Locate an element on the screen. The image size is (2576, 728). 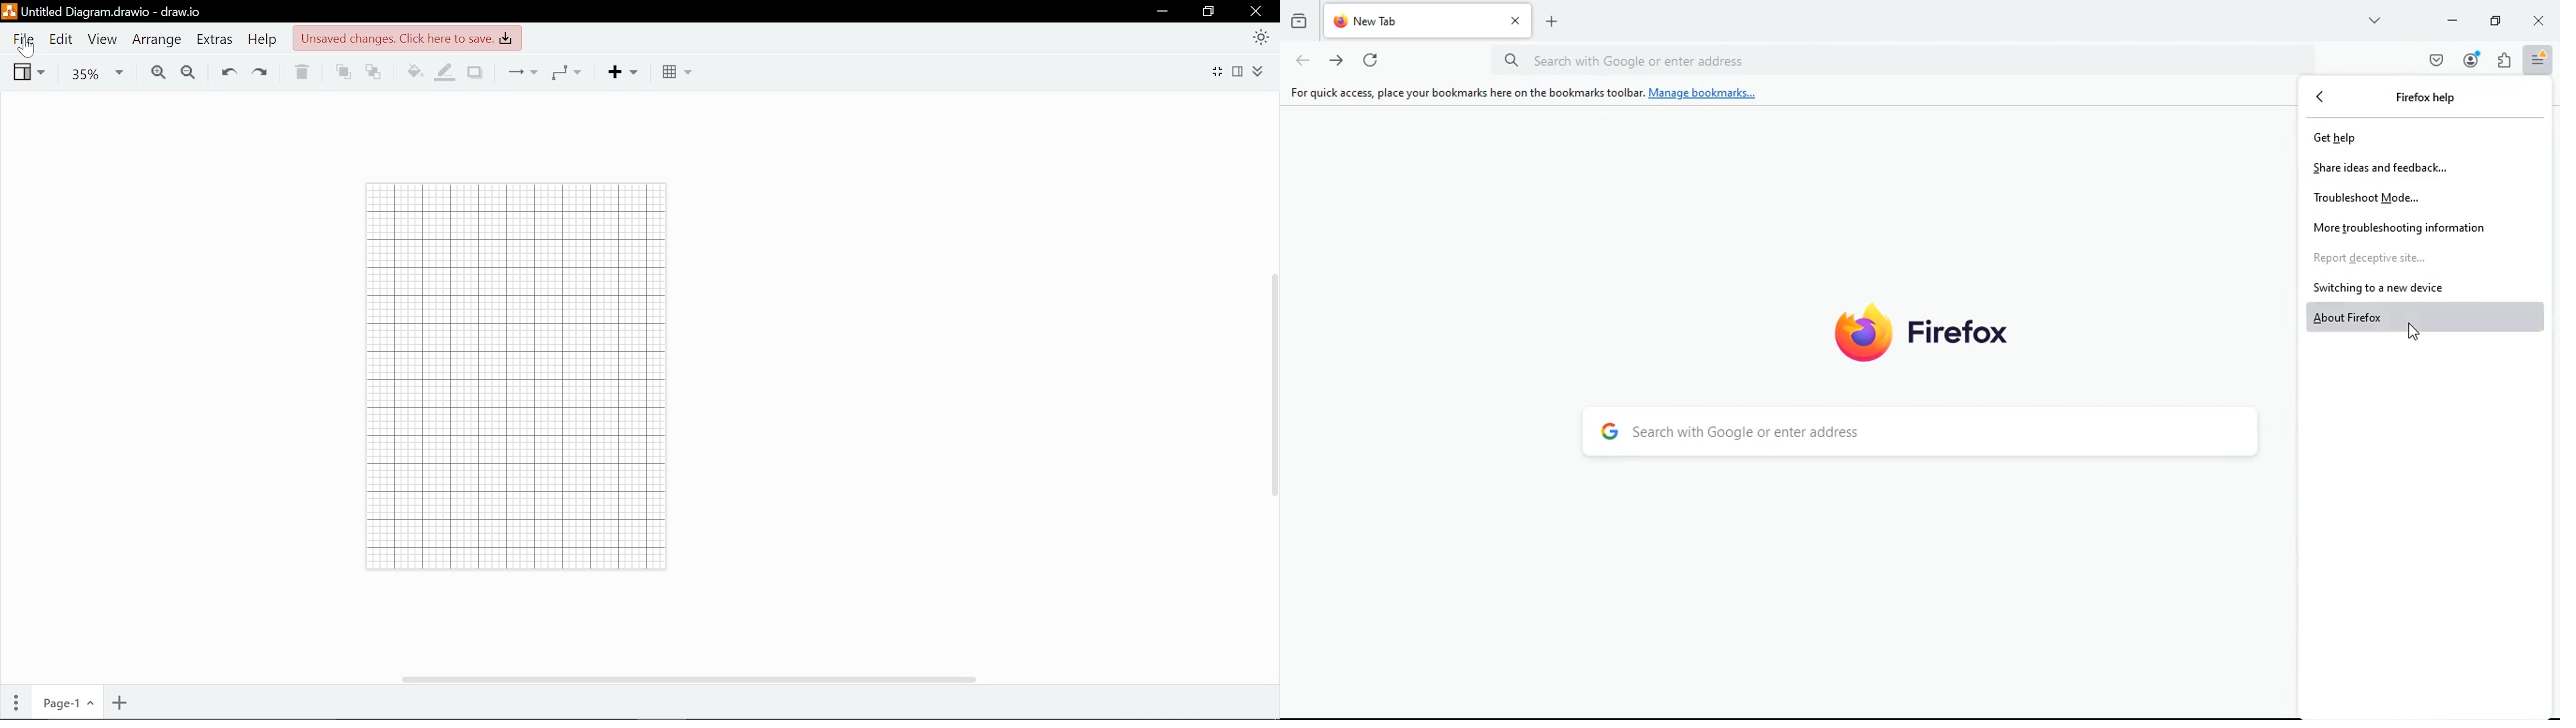
To back is located at coordinates (373, 73).